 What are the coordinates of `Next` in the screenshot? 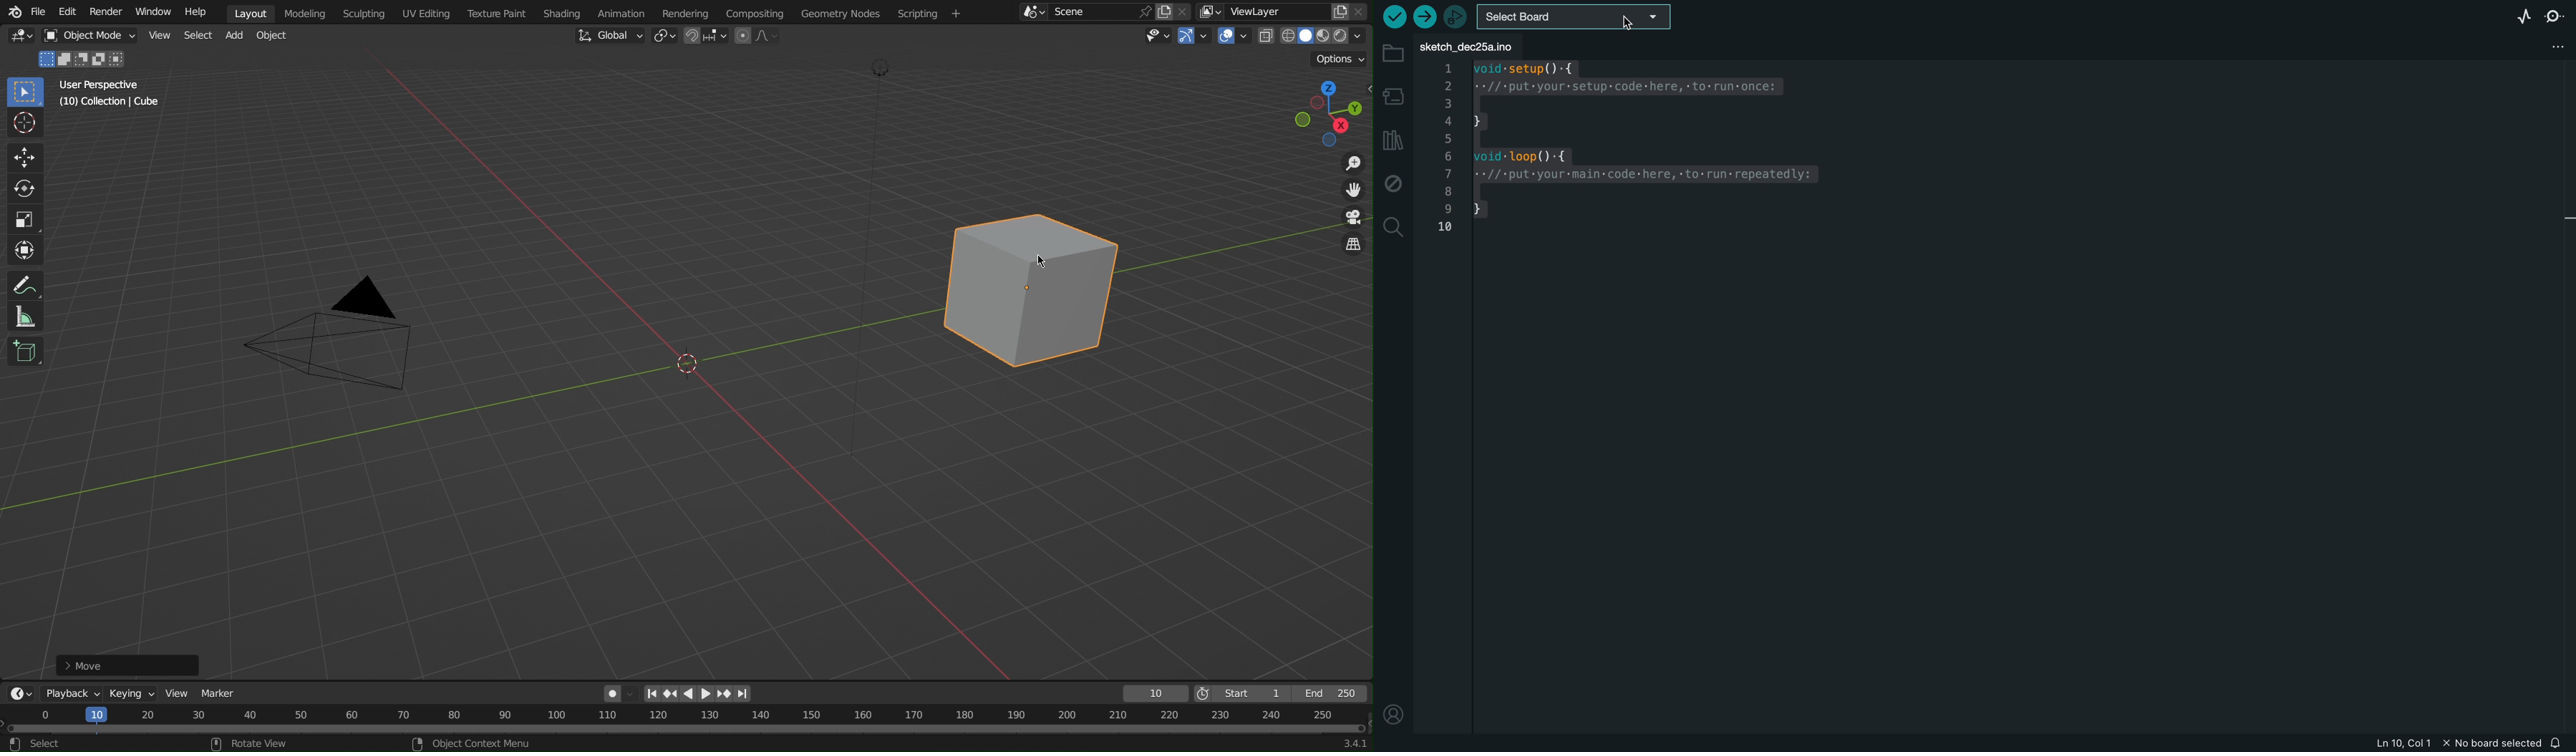 It's located at (725, 694).